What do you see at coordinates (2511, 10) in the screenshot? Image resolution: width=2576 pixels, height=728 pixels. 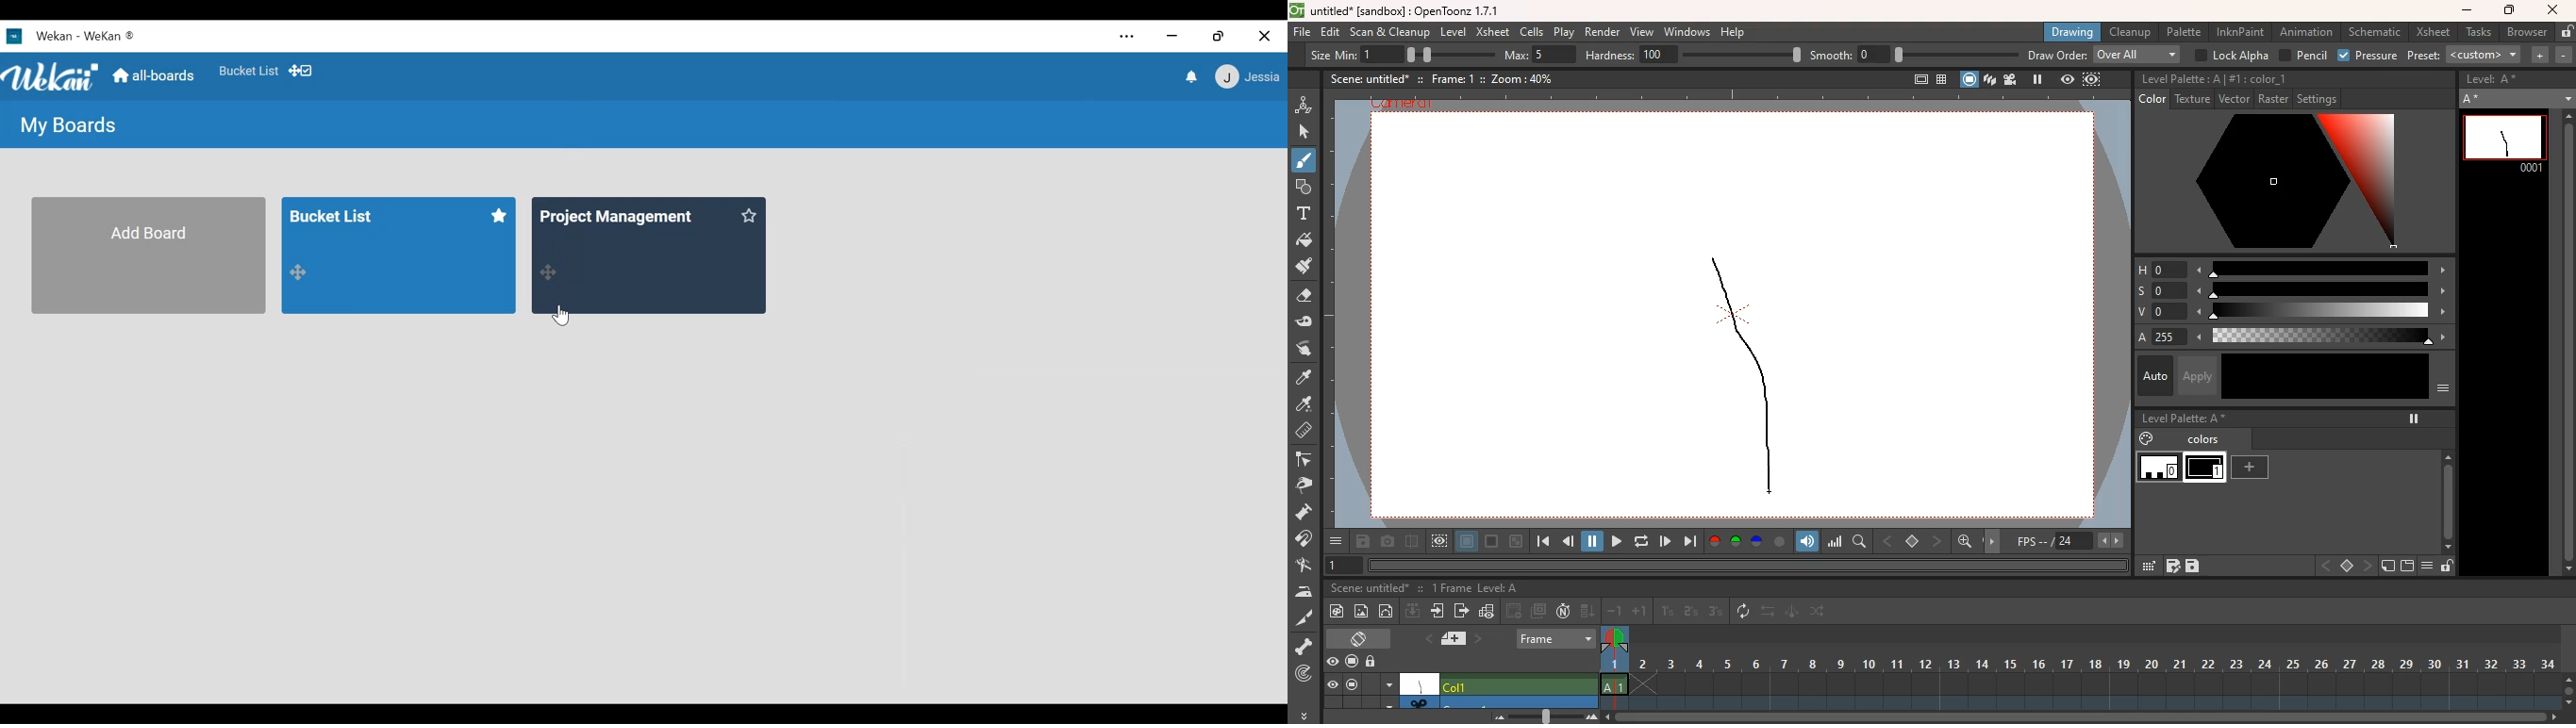 I see `maximize` at bounding box center [2511, 10].